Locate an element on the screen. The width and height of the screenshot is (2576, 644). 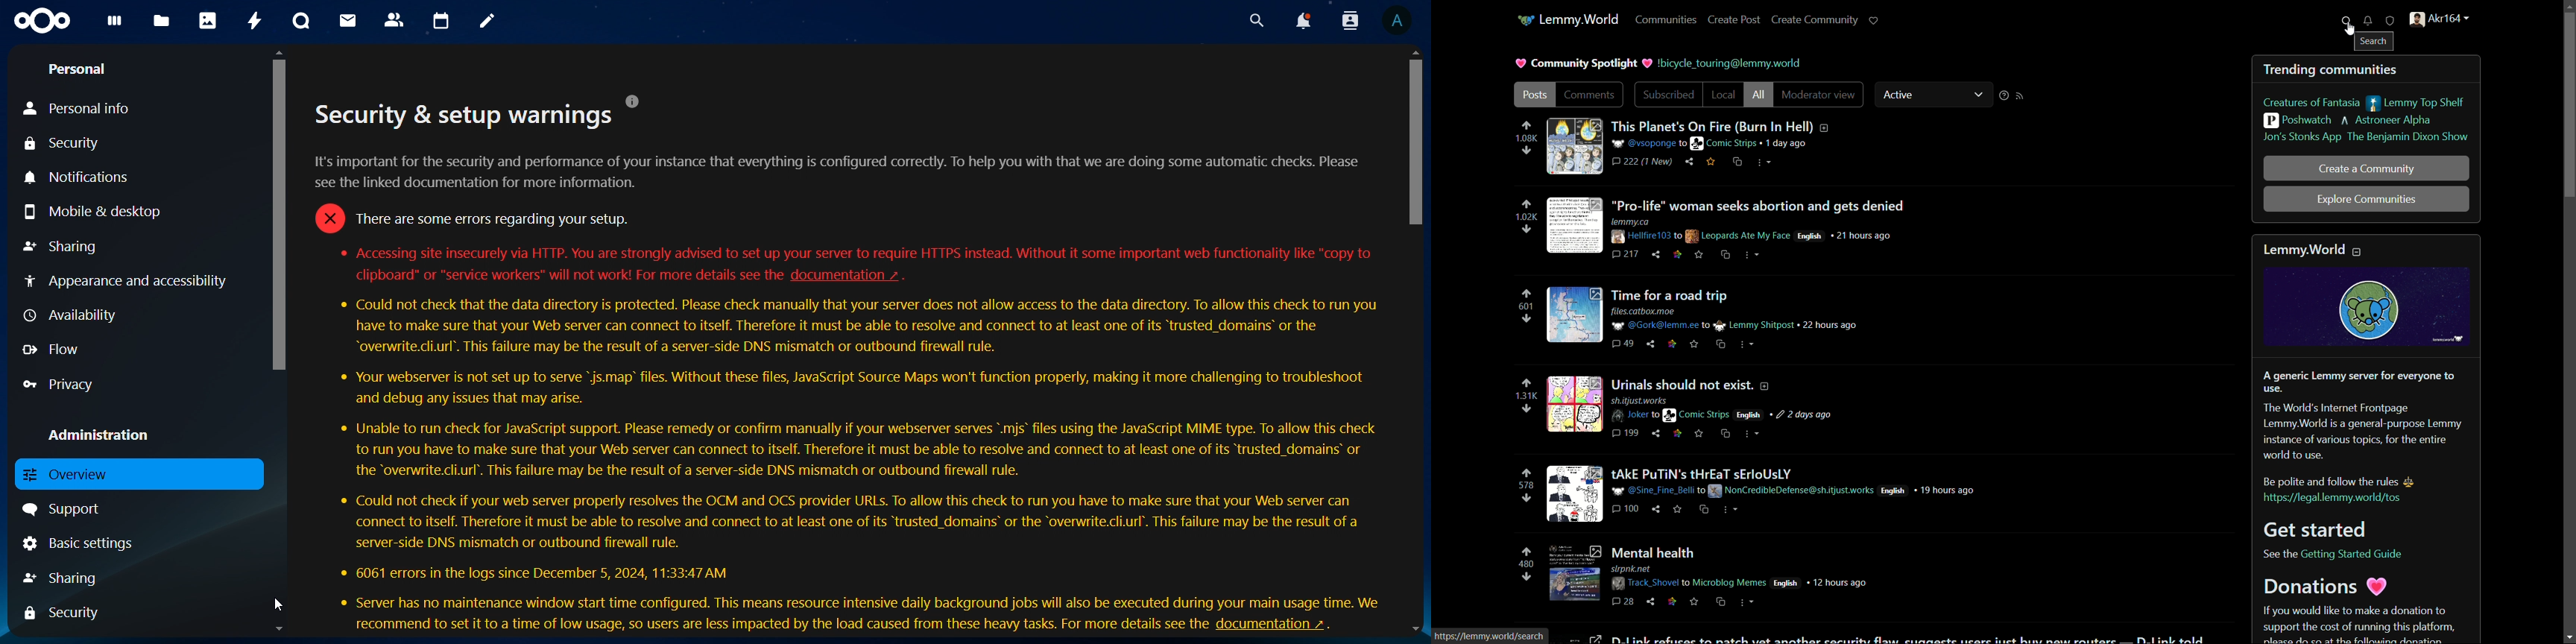
community spotlight is located at coordinates (1584, 64).